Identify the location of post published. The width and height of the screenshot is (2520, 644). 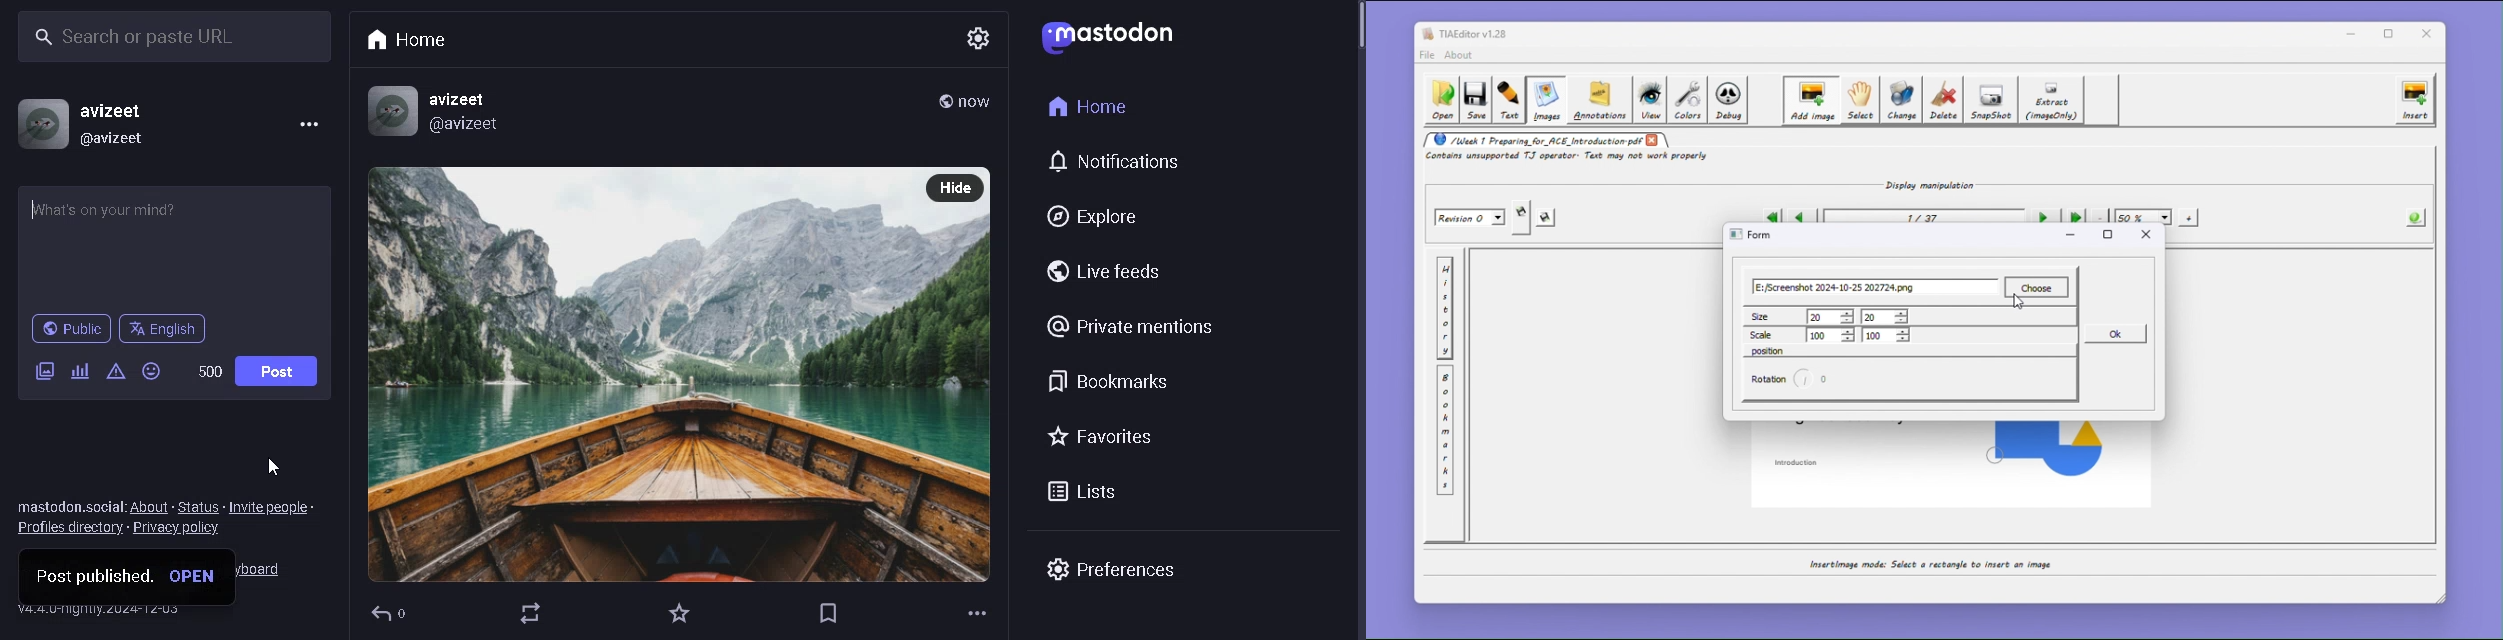
(92, 575).